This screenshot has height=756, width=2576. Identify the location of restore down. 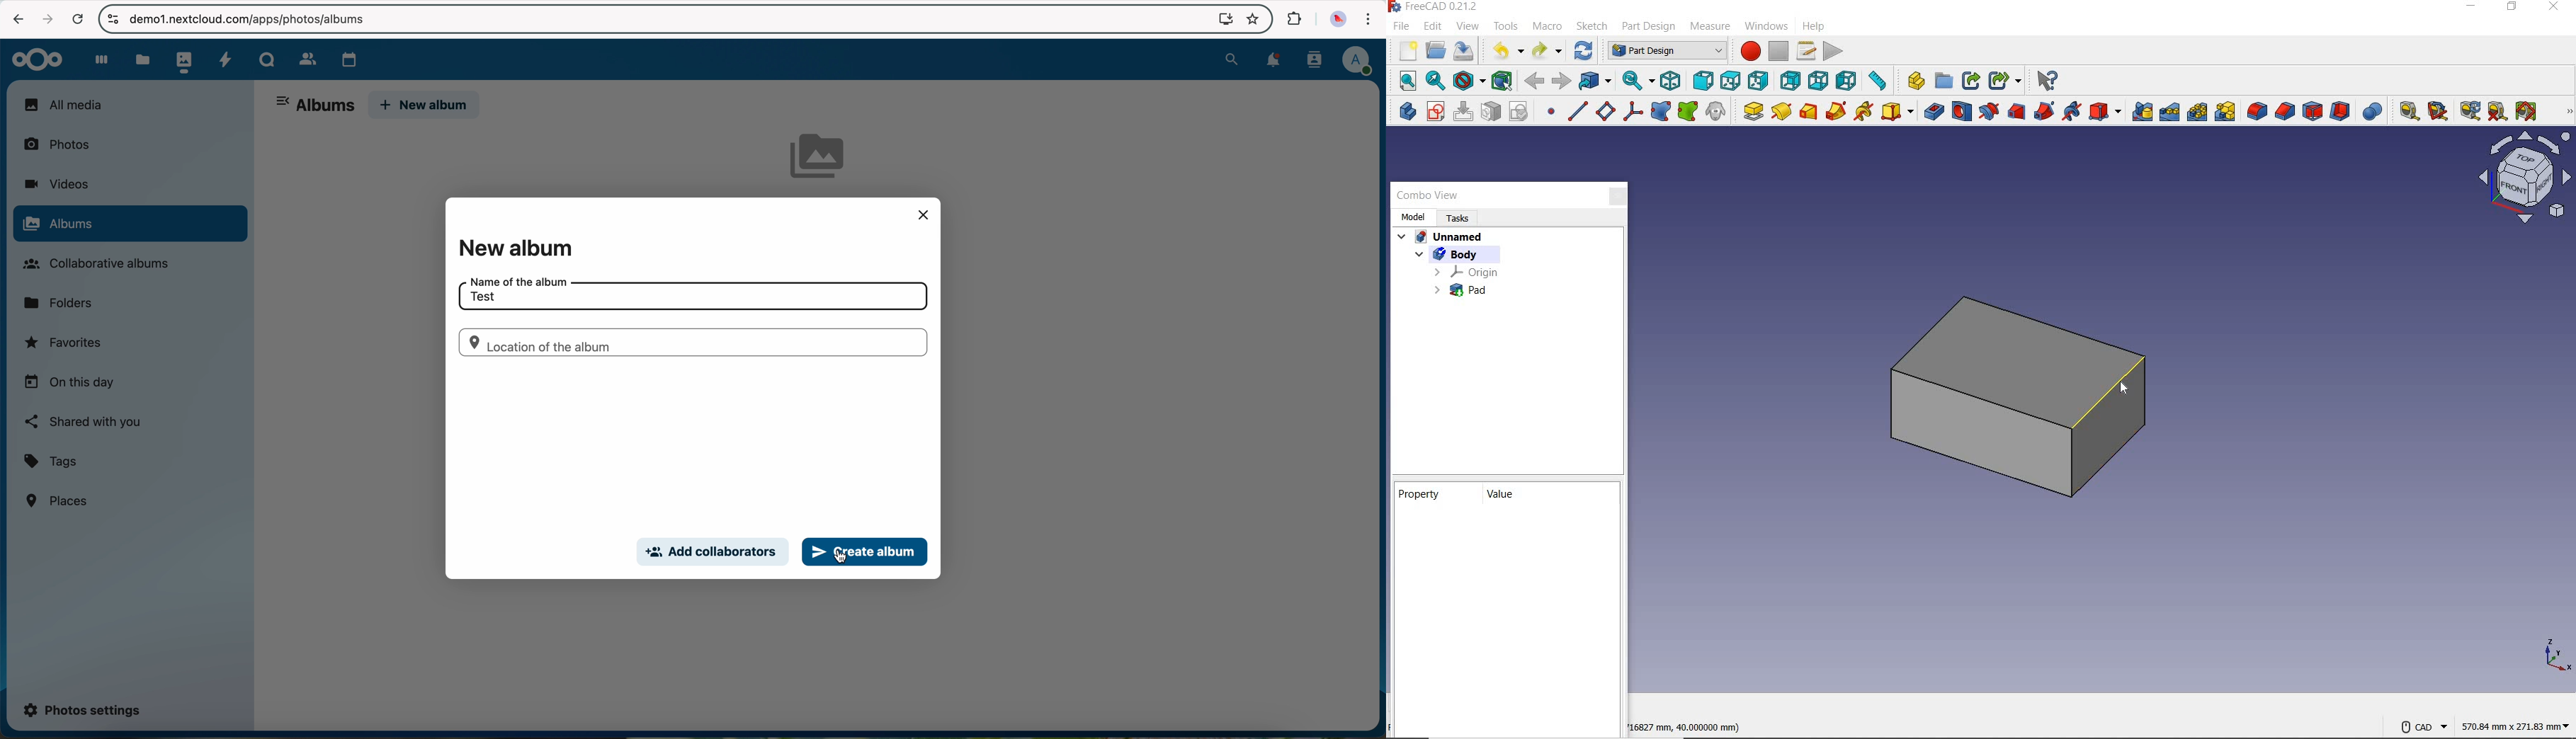
(2511, 7).